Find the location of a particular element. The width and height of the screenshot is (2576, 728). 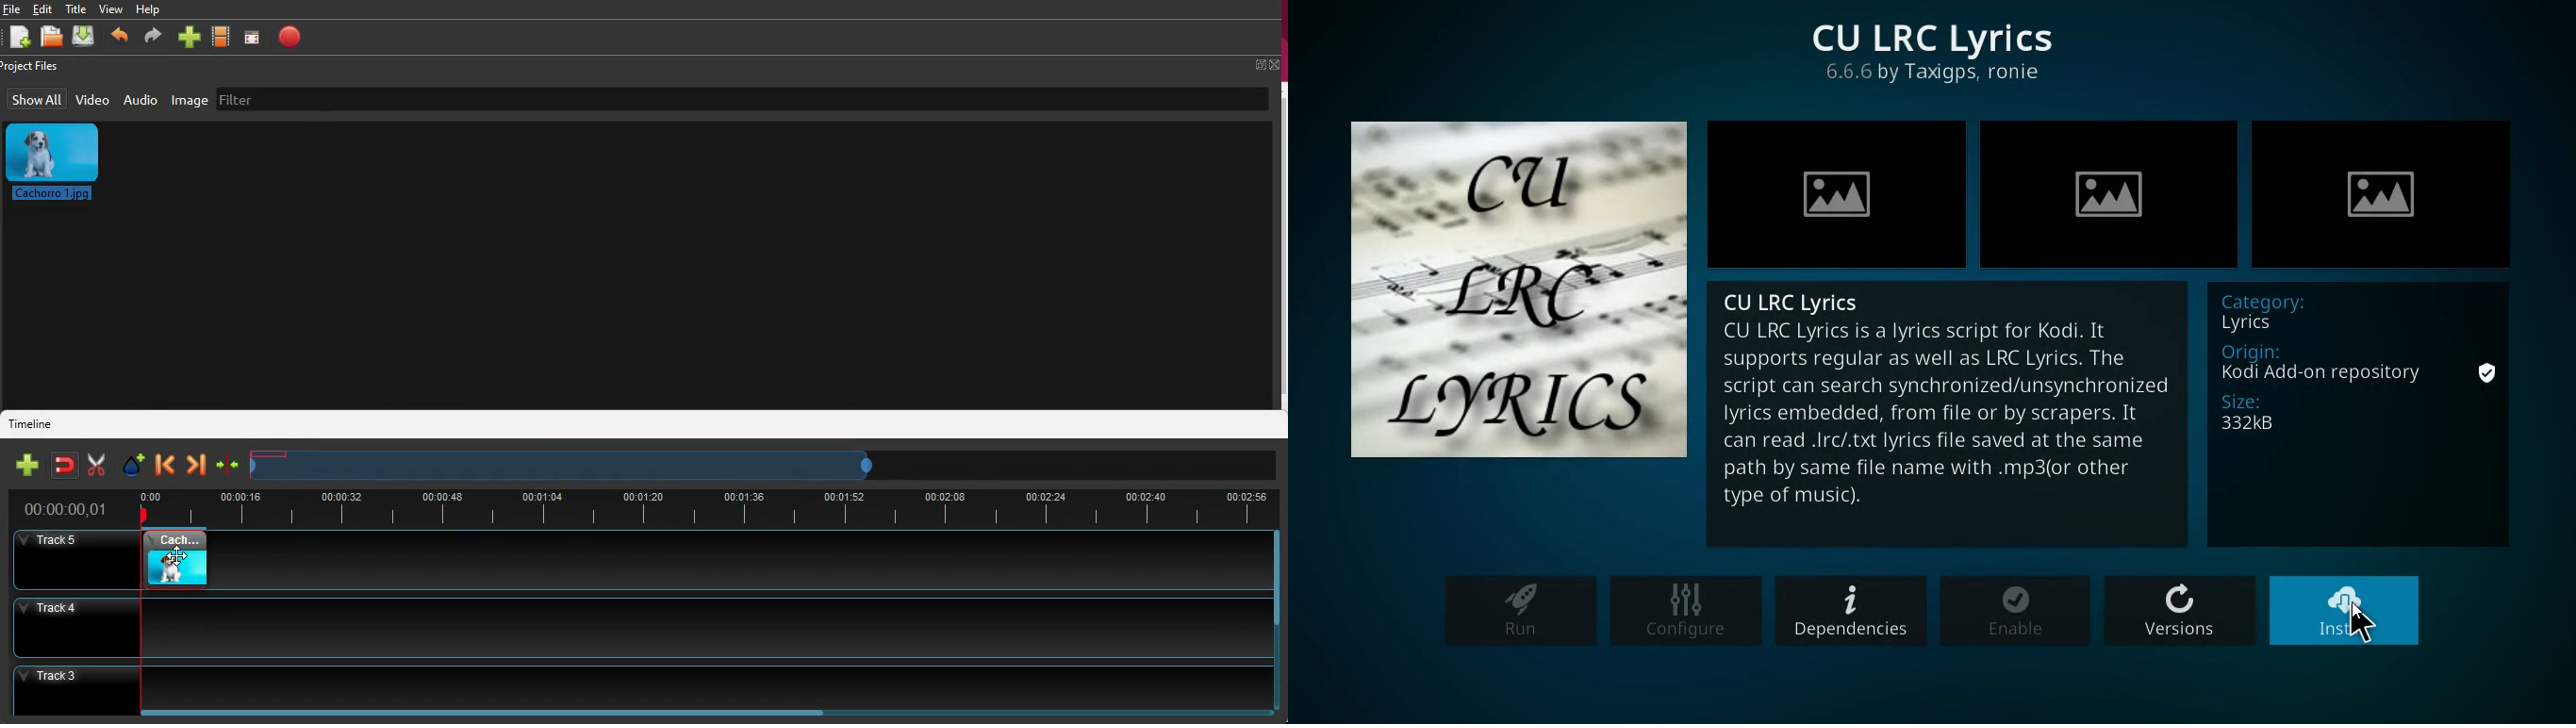

track5 is located at coordinates (742, 558).